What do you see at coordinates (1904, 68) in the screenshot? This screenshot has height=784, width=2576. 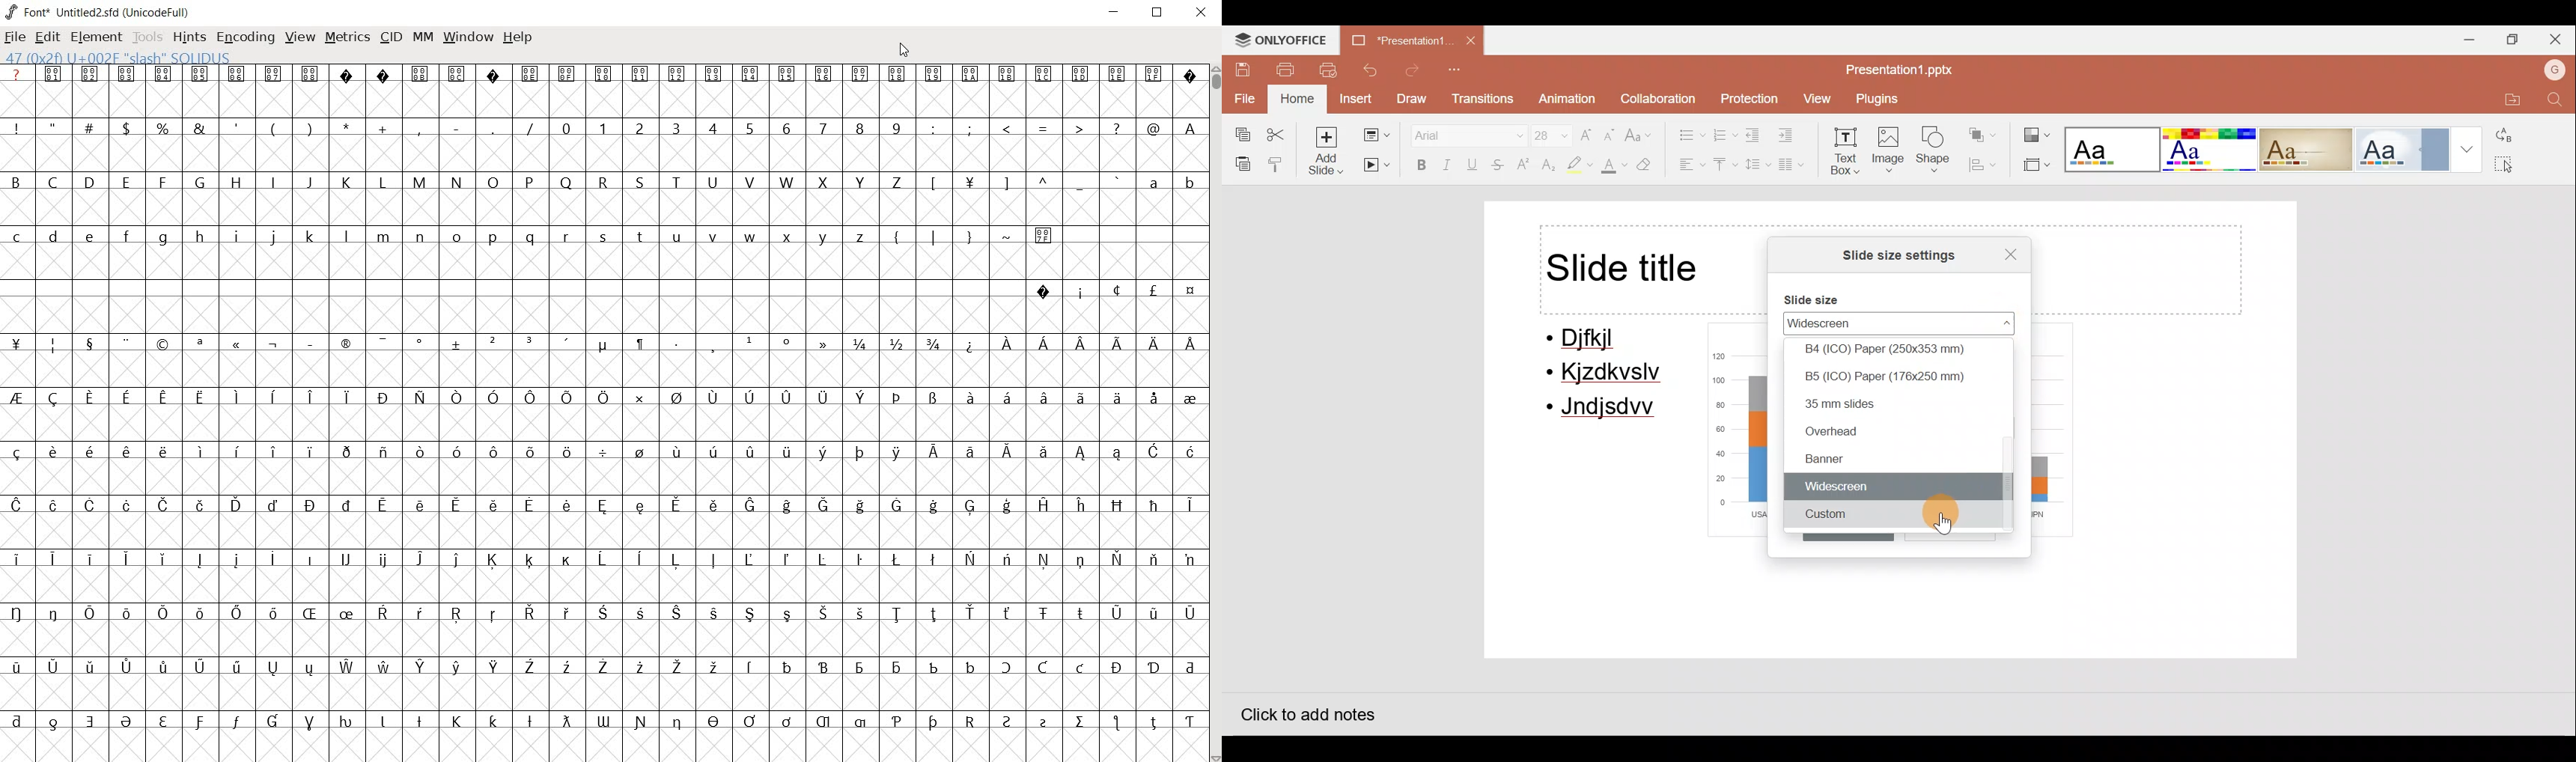 I see `Presentation1.pptx` at bounding box center [1904, 68].